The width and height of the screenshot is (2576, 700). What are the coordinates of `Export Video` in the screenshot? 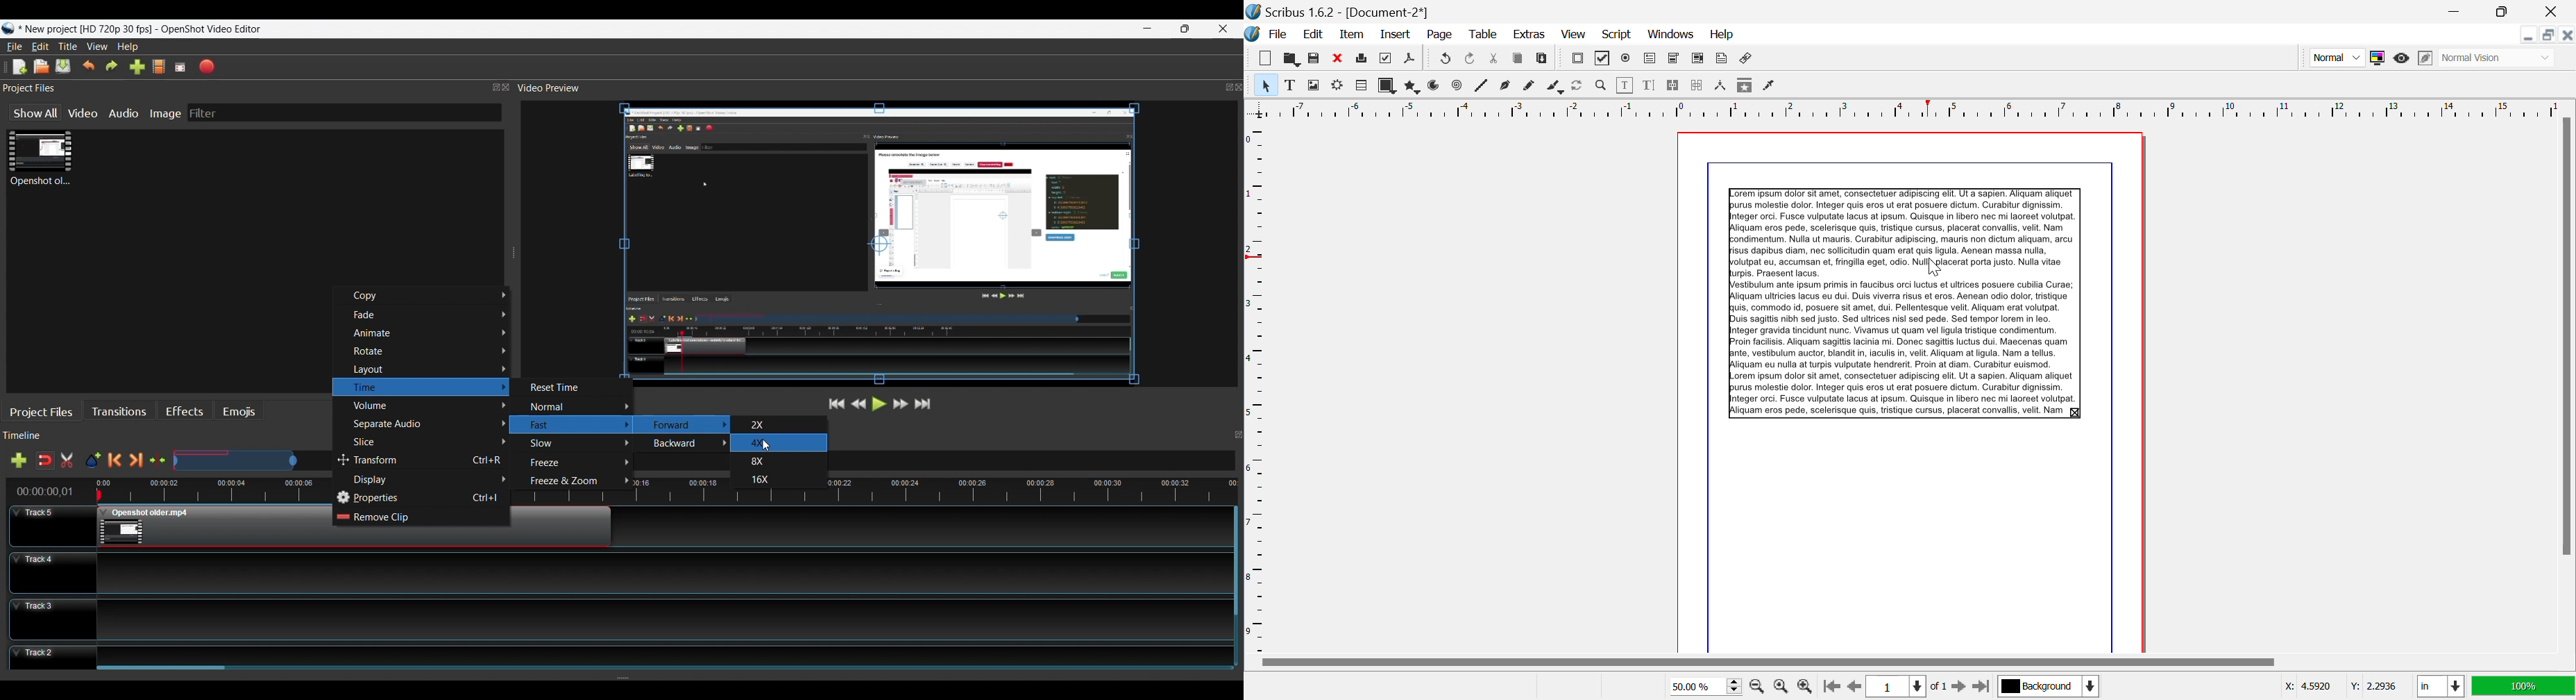 It's located at (207, 67).